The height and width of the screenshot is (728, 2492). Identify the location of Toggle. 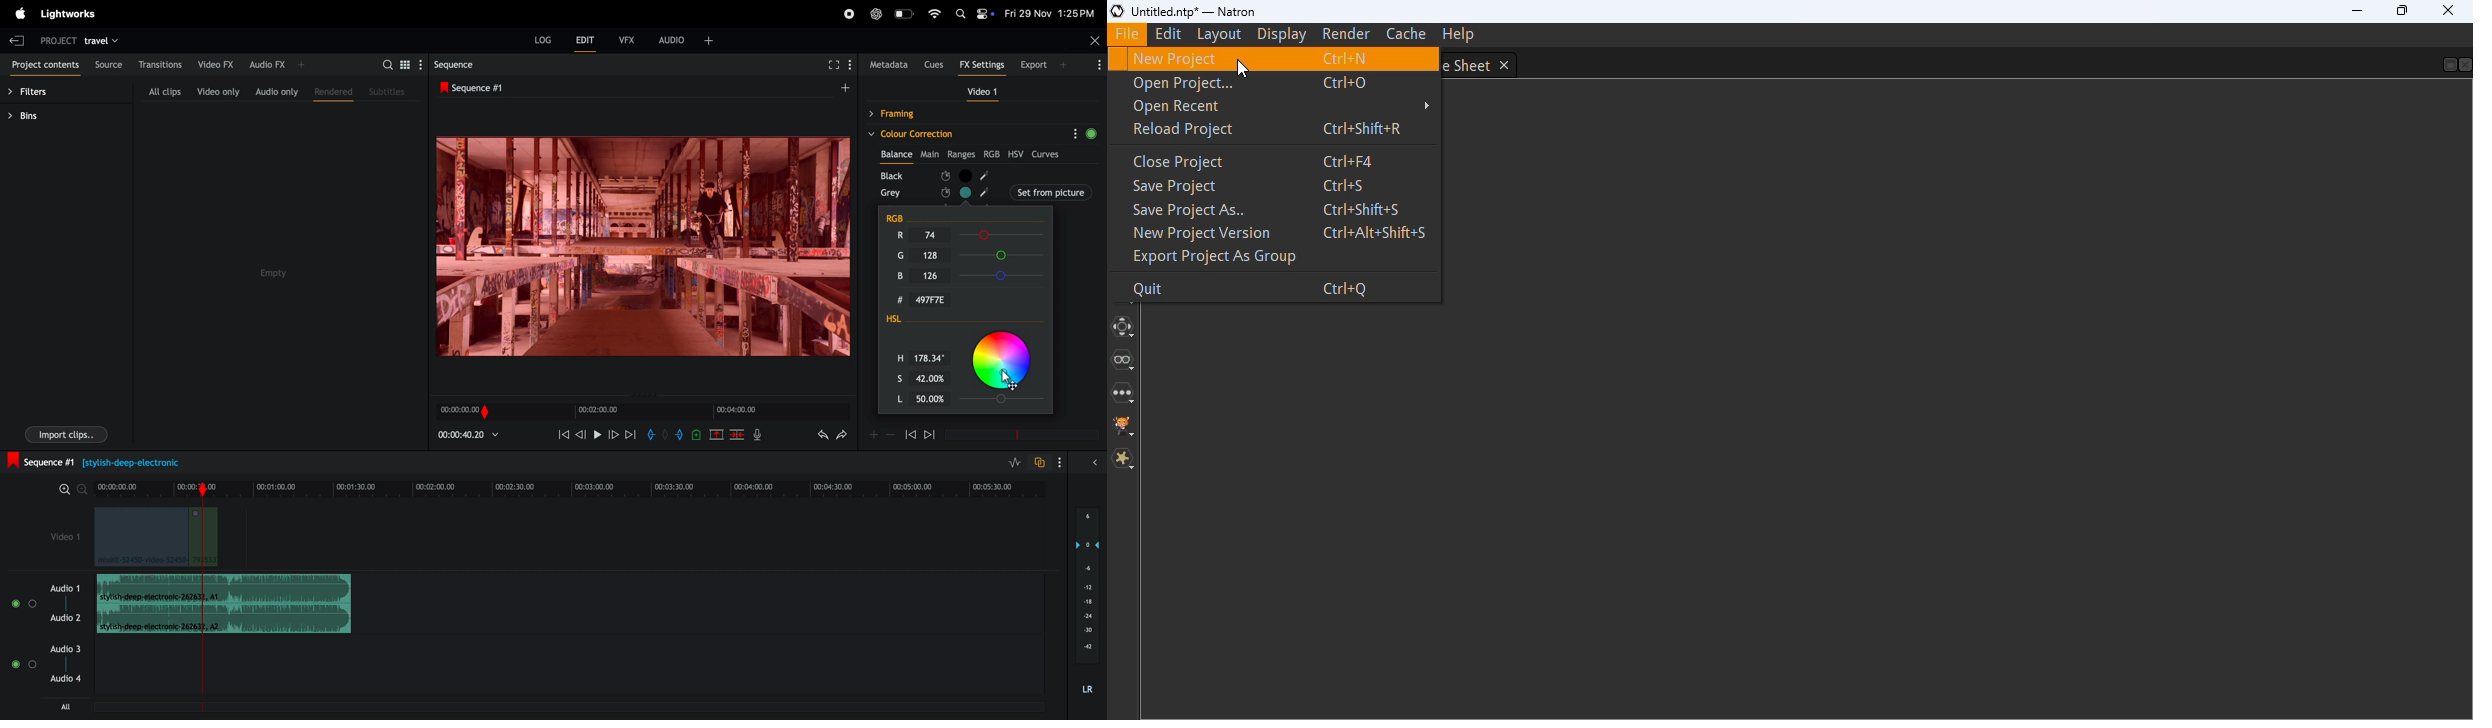
(33, 665).